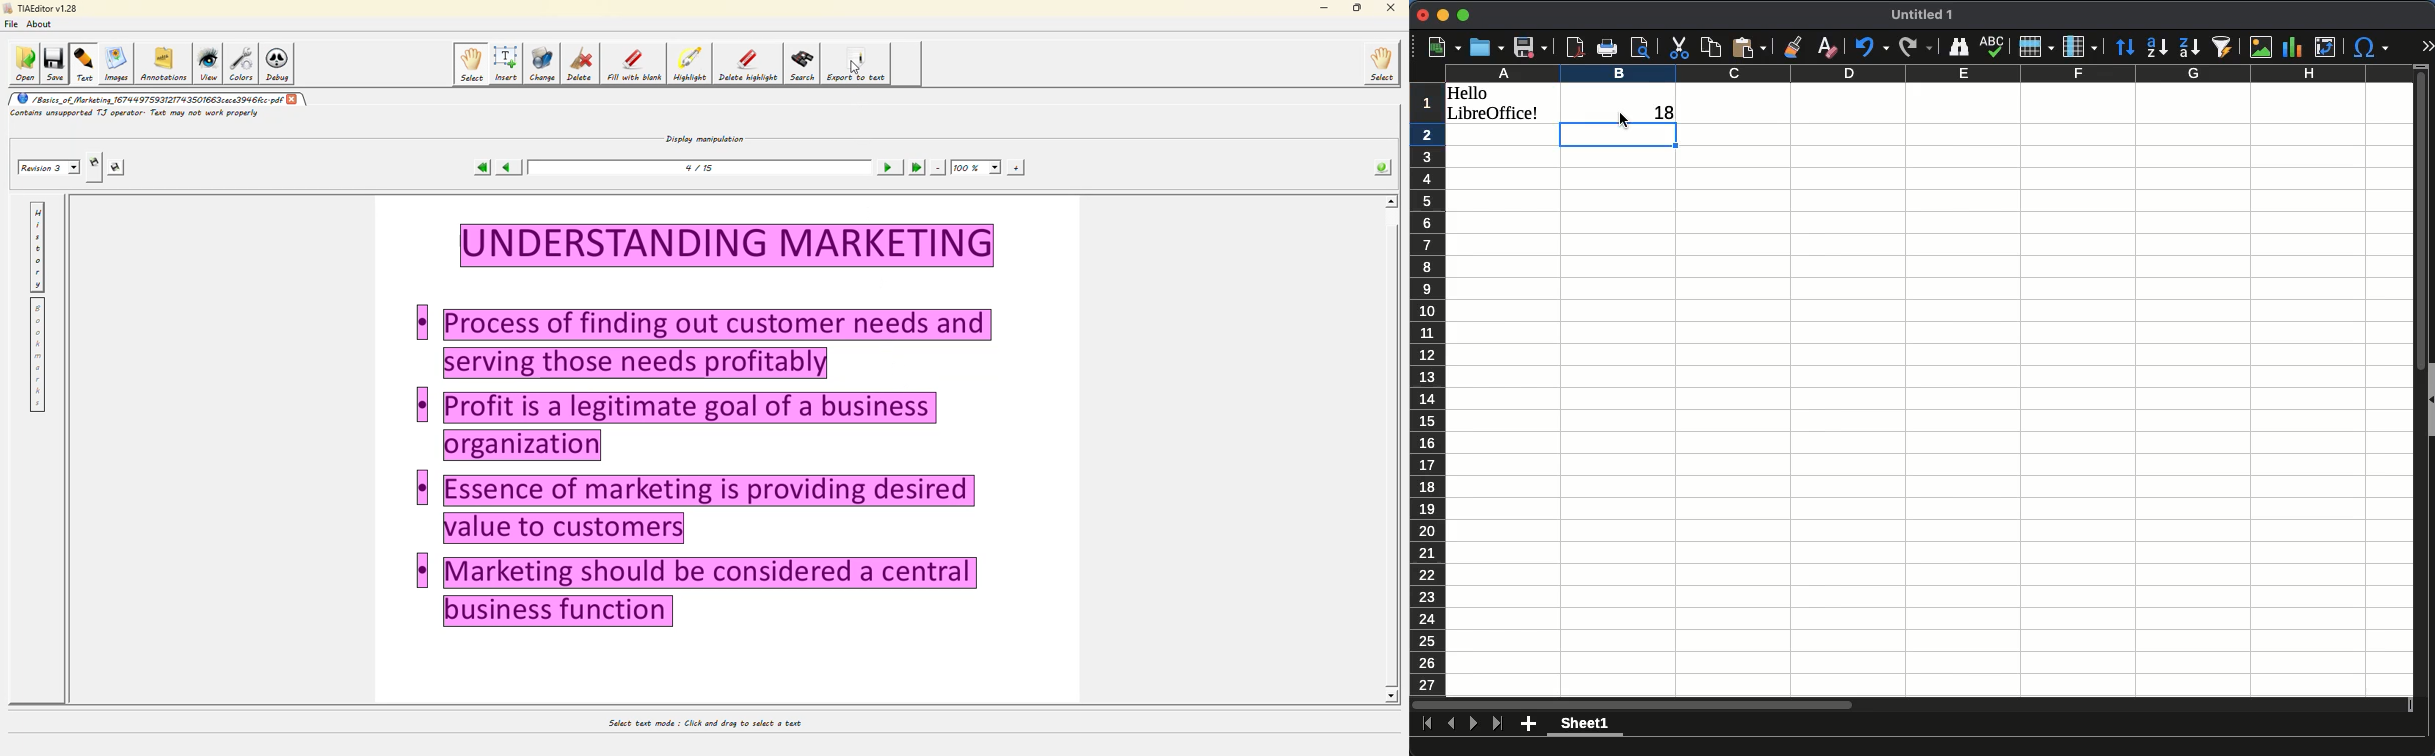 The image size is (2436, 756). What do you see at coordinates (722, 344) in the screenshot?
I see `` at bounding box center [722, 344].